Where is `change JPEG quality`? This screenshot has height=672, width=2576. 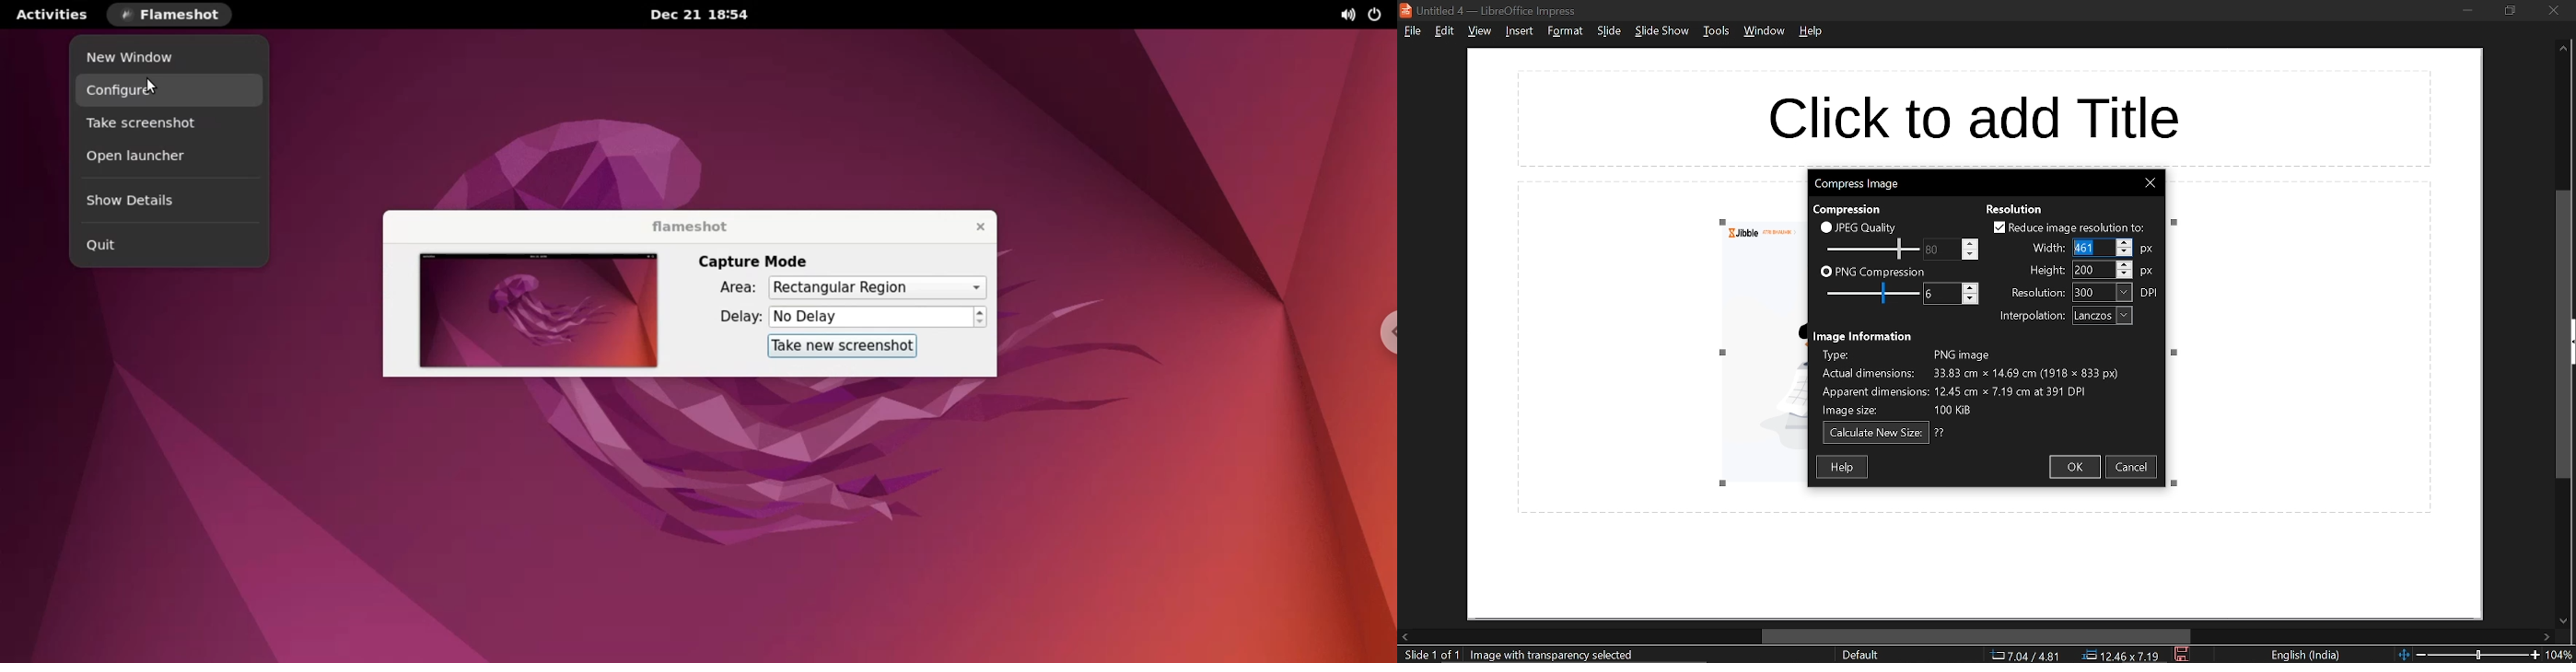
change JPEG quality is located at coordinates (1933, 250).